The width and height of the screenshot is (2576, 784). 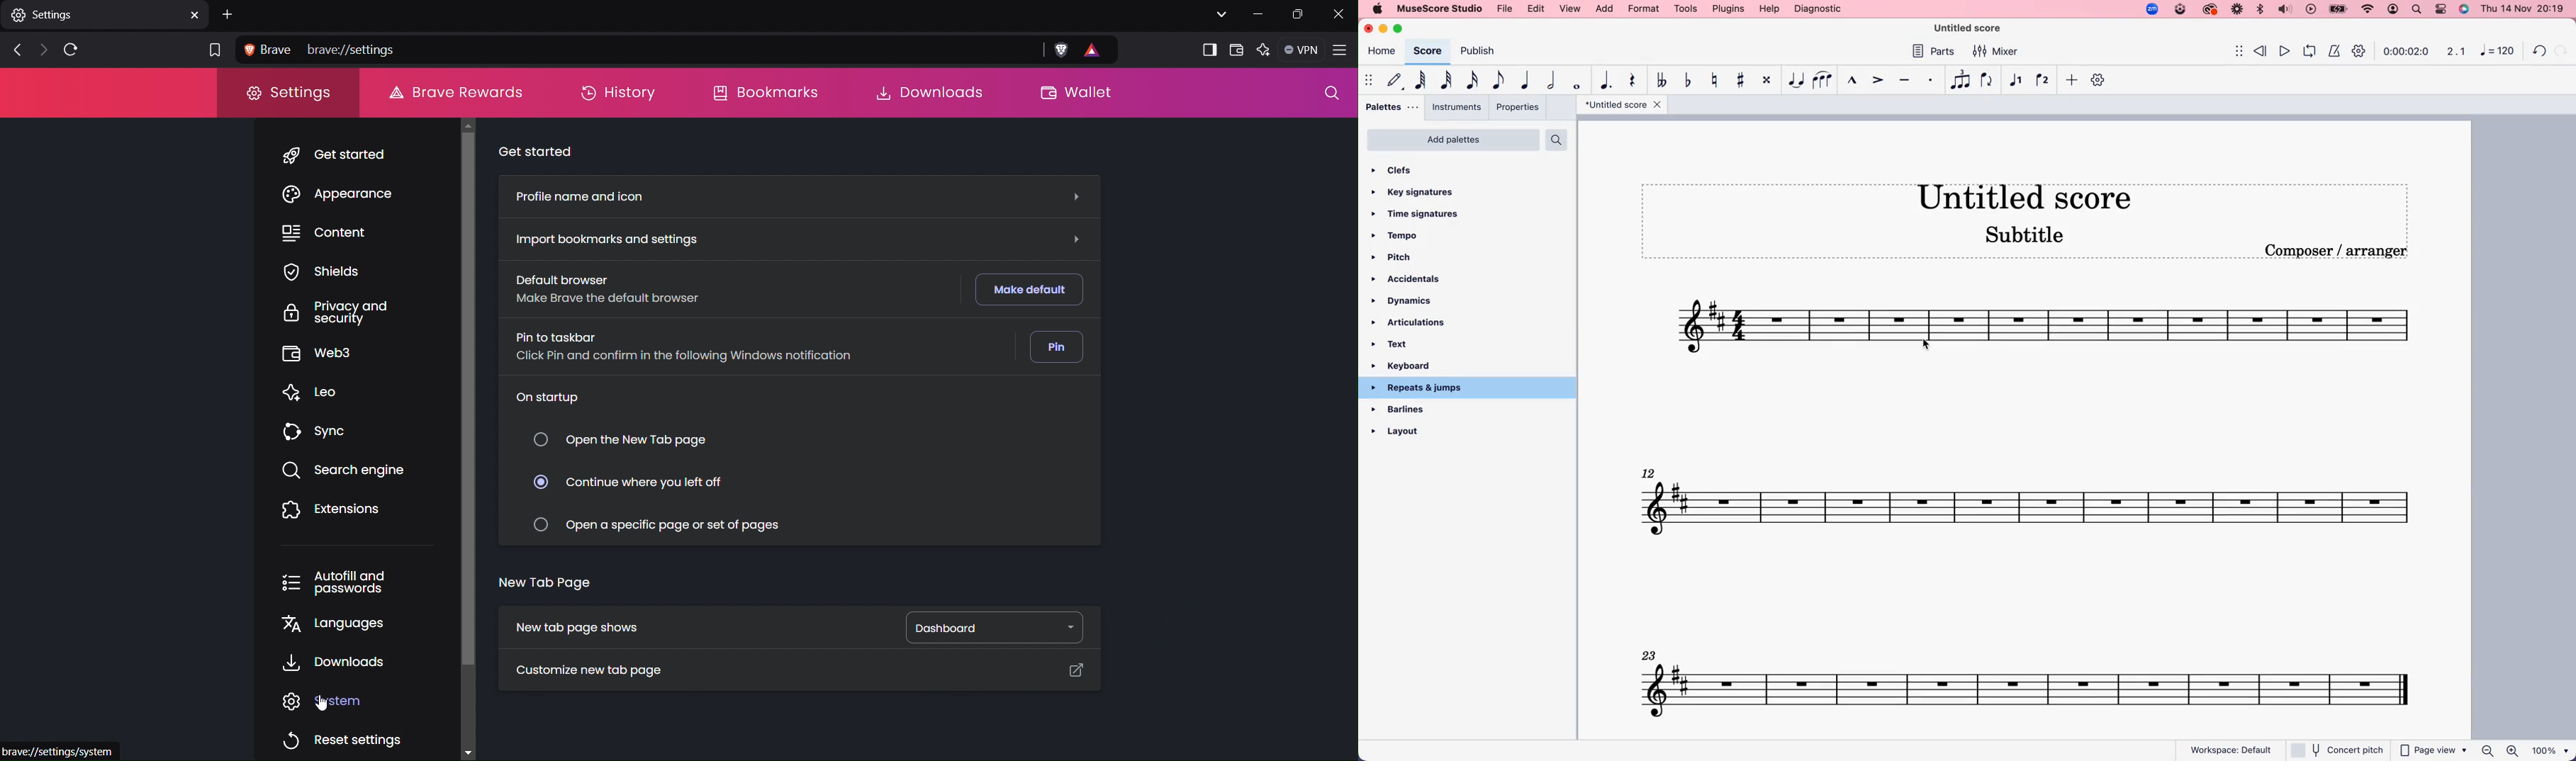 What do you see at coordinates (1386, 29) in the screenshot?
I see `minimize` at bounding box center [1386, 29].